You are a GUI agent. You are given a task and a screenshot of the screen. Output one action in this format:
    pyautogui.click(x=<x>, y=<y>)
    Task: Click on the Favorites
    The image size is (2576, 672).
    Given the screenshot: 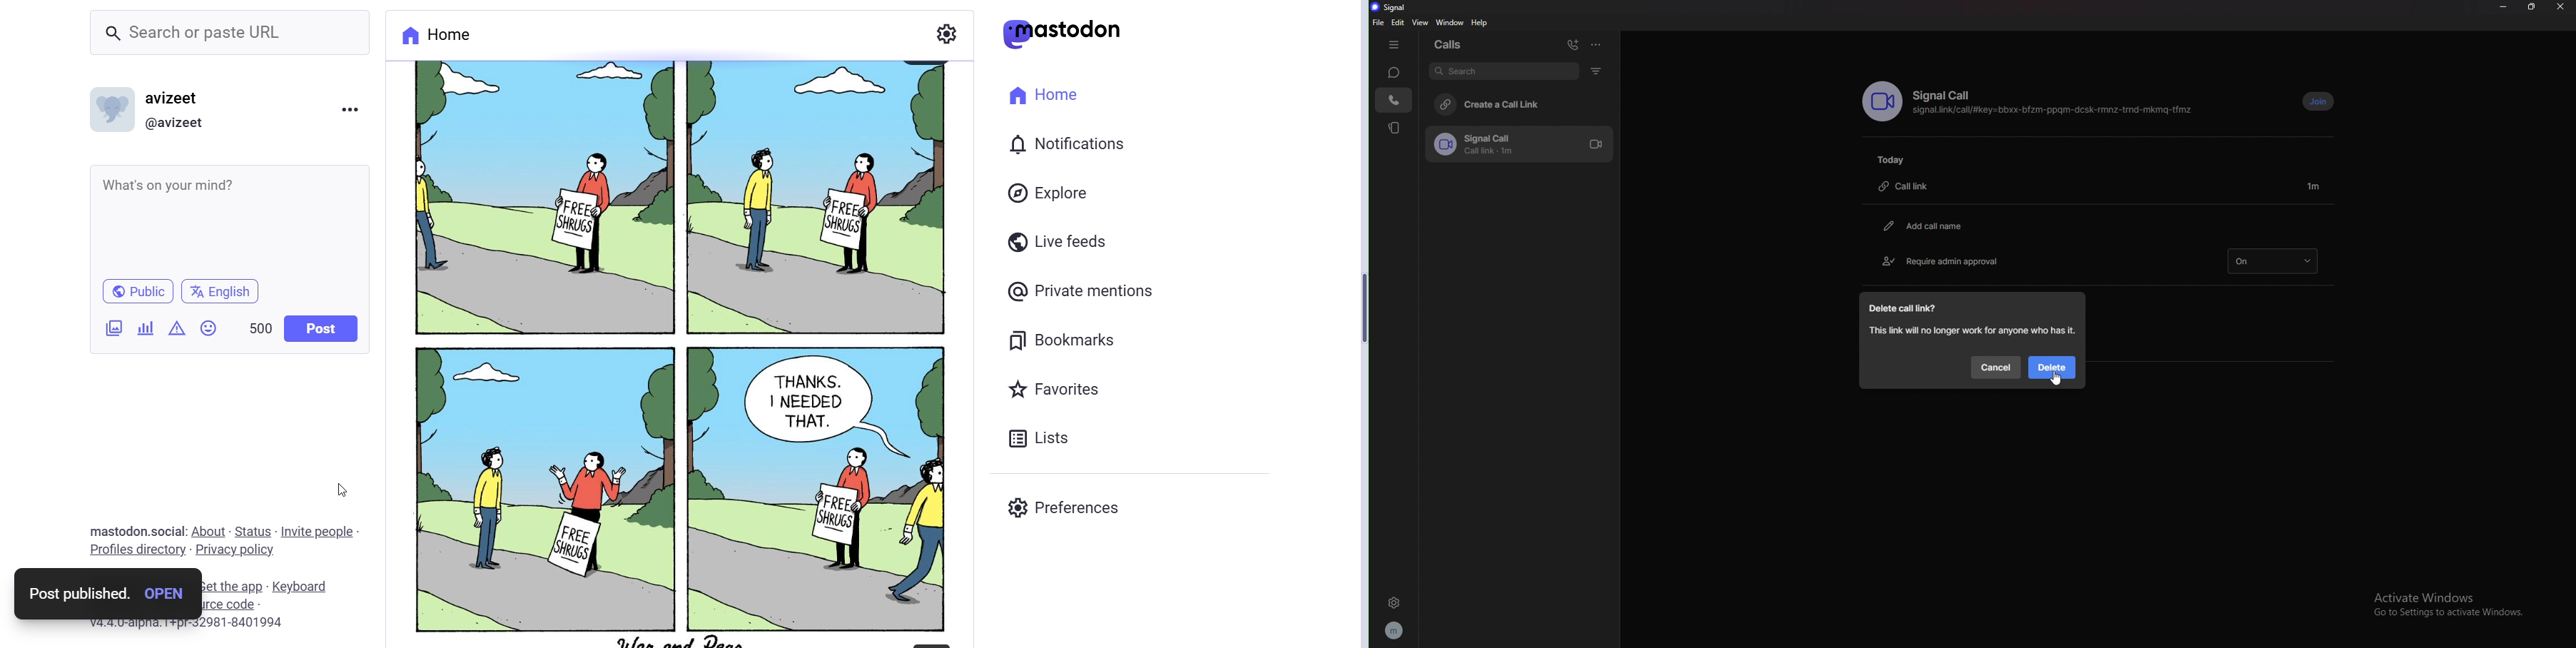 What is the action you would take?
    pyautogui.click(x=1058, y=388)
    